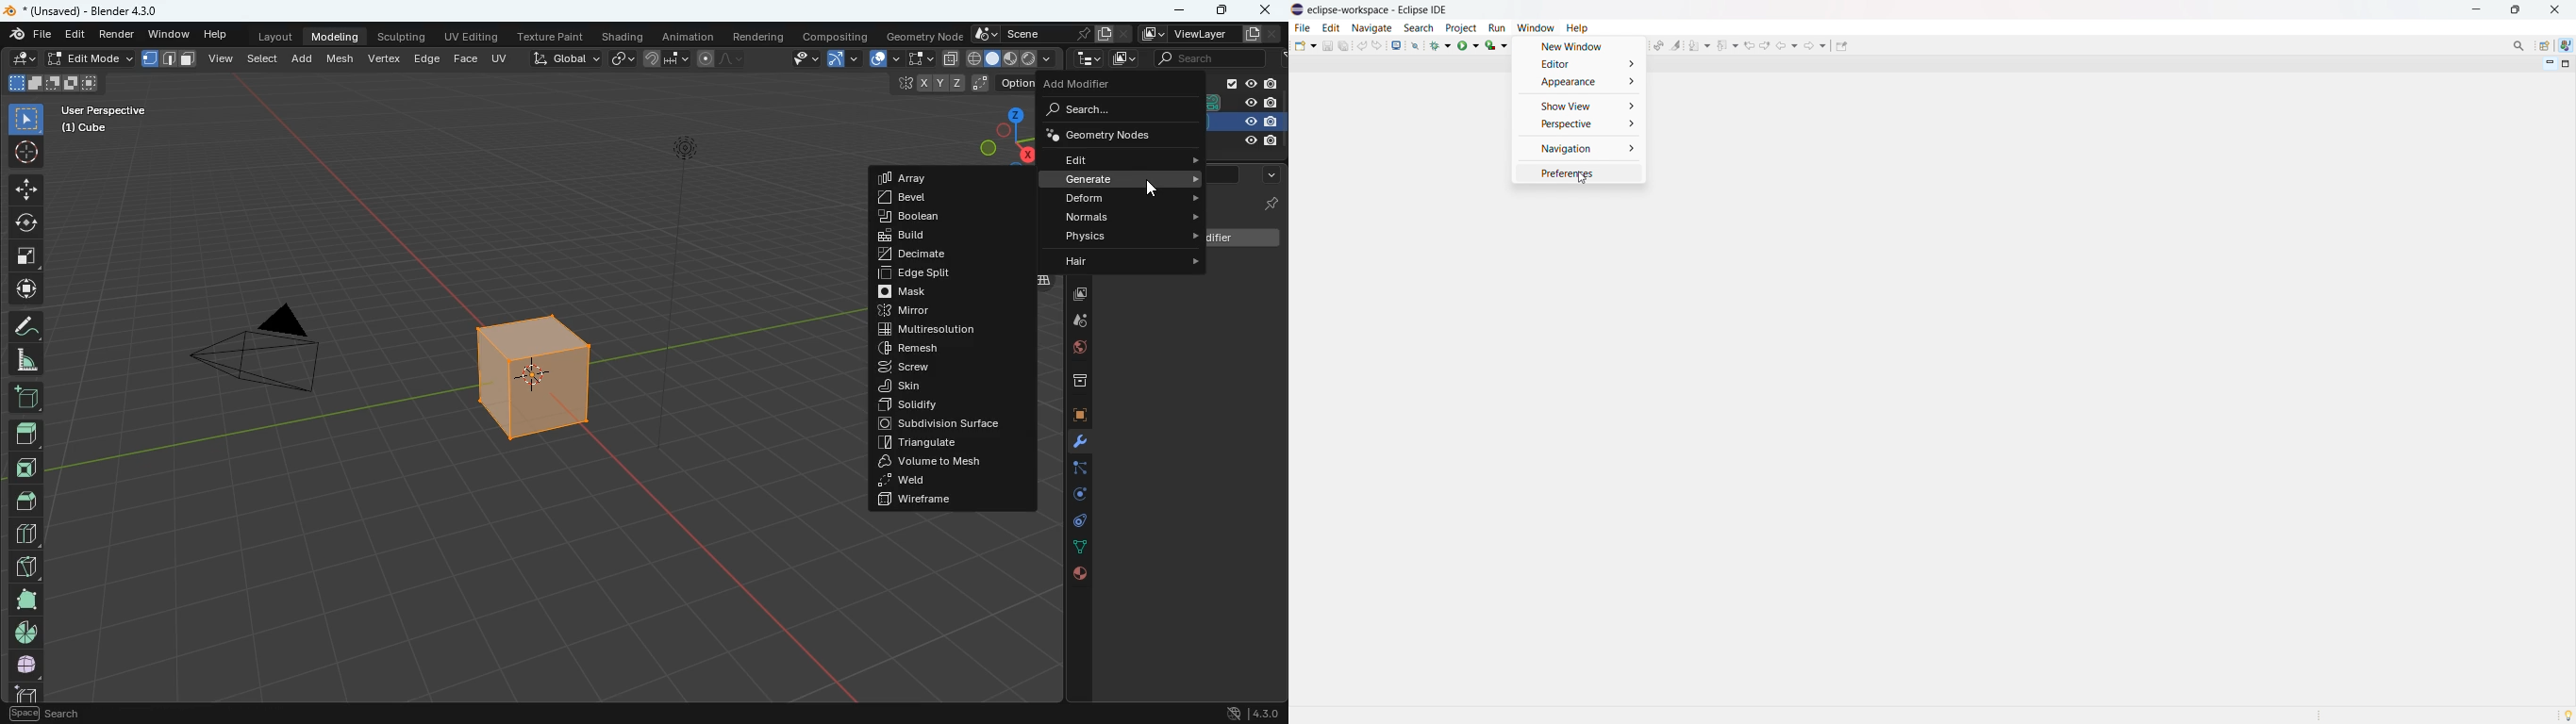 This screenshot has width=2576, height=728. Describe the element at coordinates (1075, 495) in the screenshot. I see `rotation` at that location.